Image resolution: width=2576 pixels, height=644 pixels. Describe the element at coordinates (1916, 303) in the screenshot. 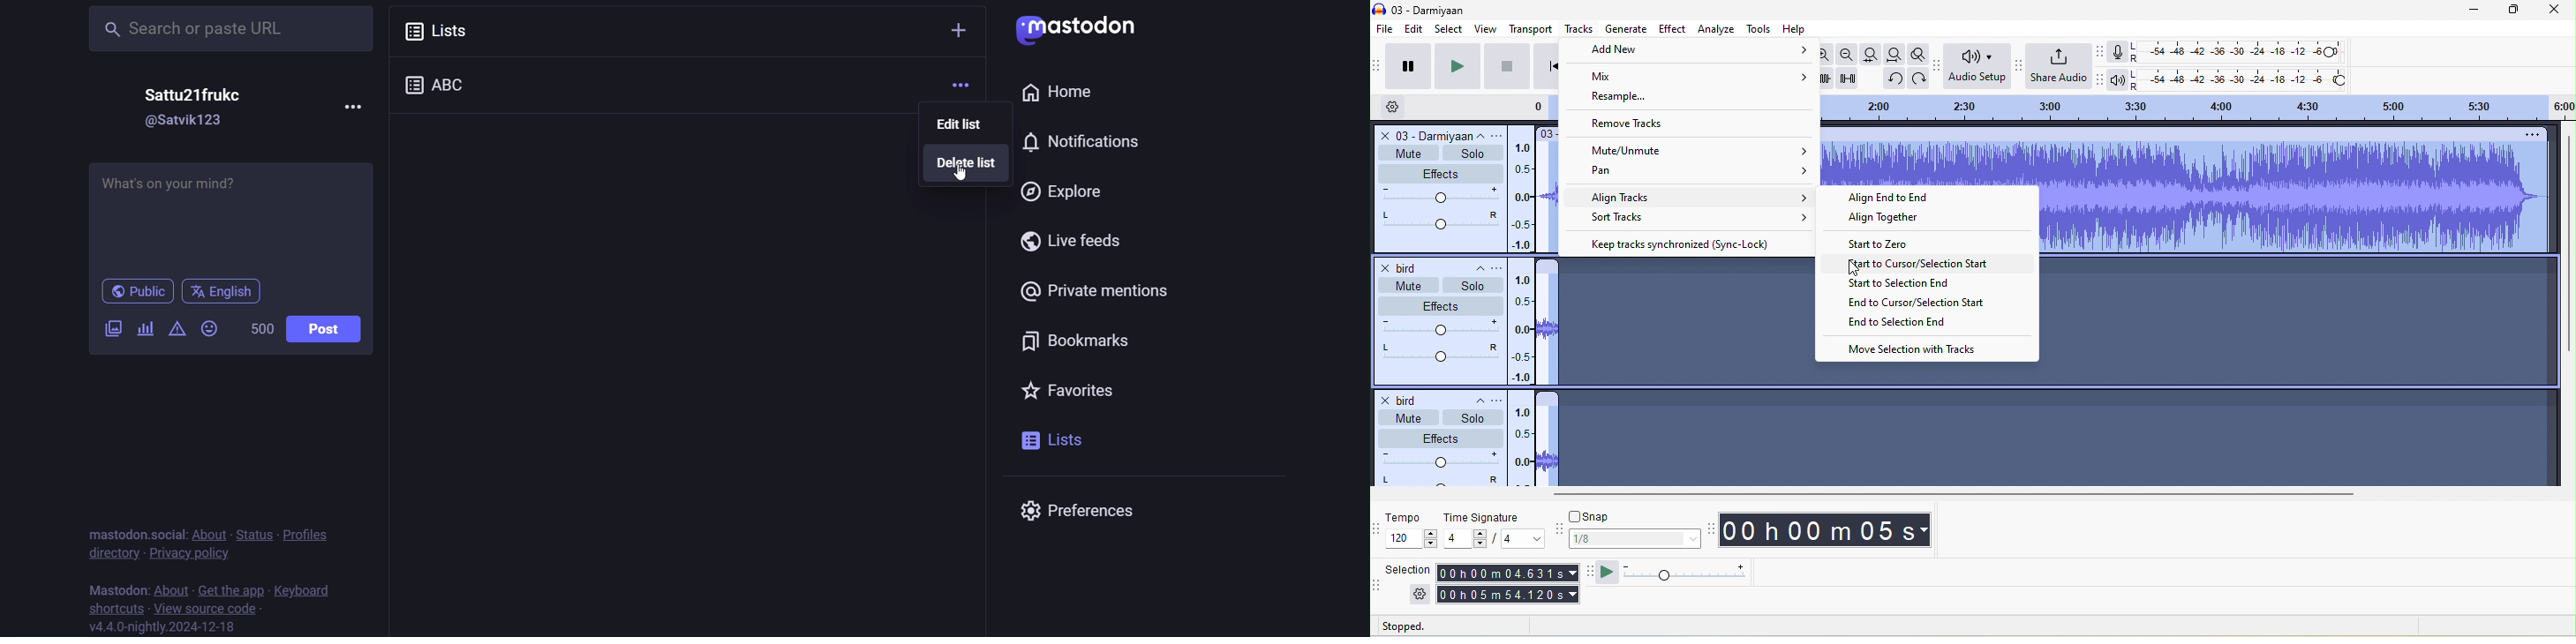

I see `end to cursor` at that location.